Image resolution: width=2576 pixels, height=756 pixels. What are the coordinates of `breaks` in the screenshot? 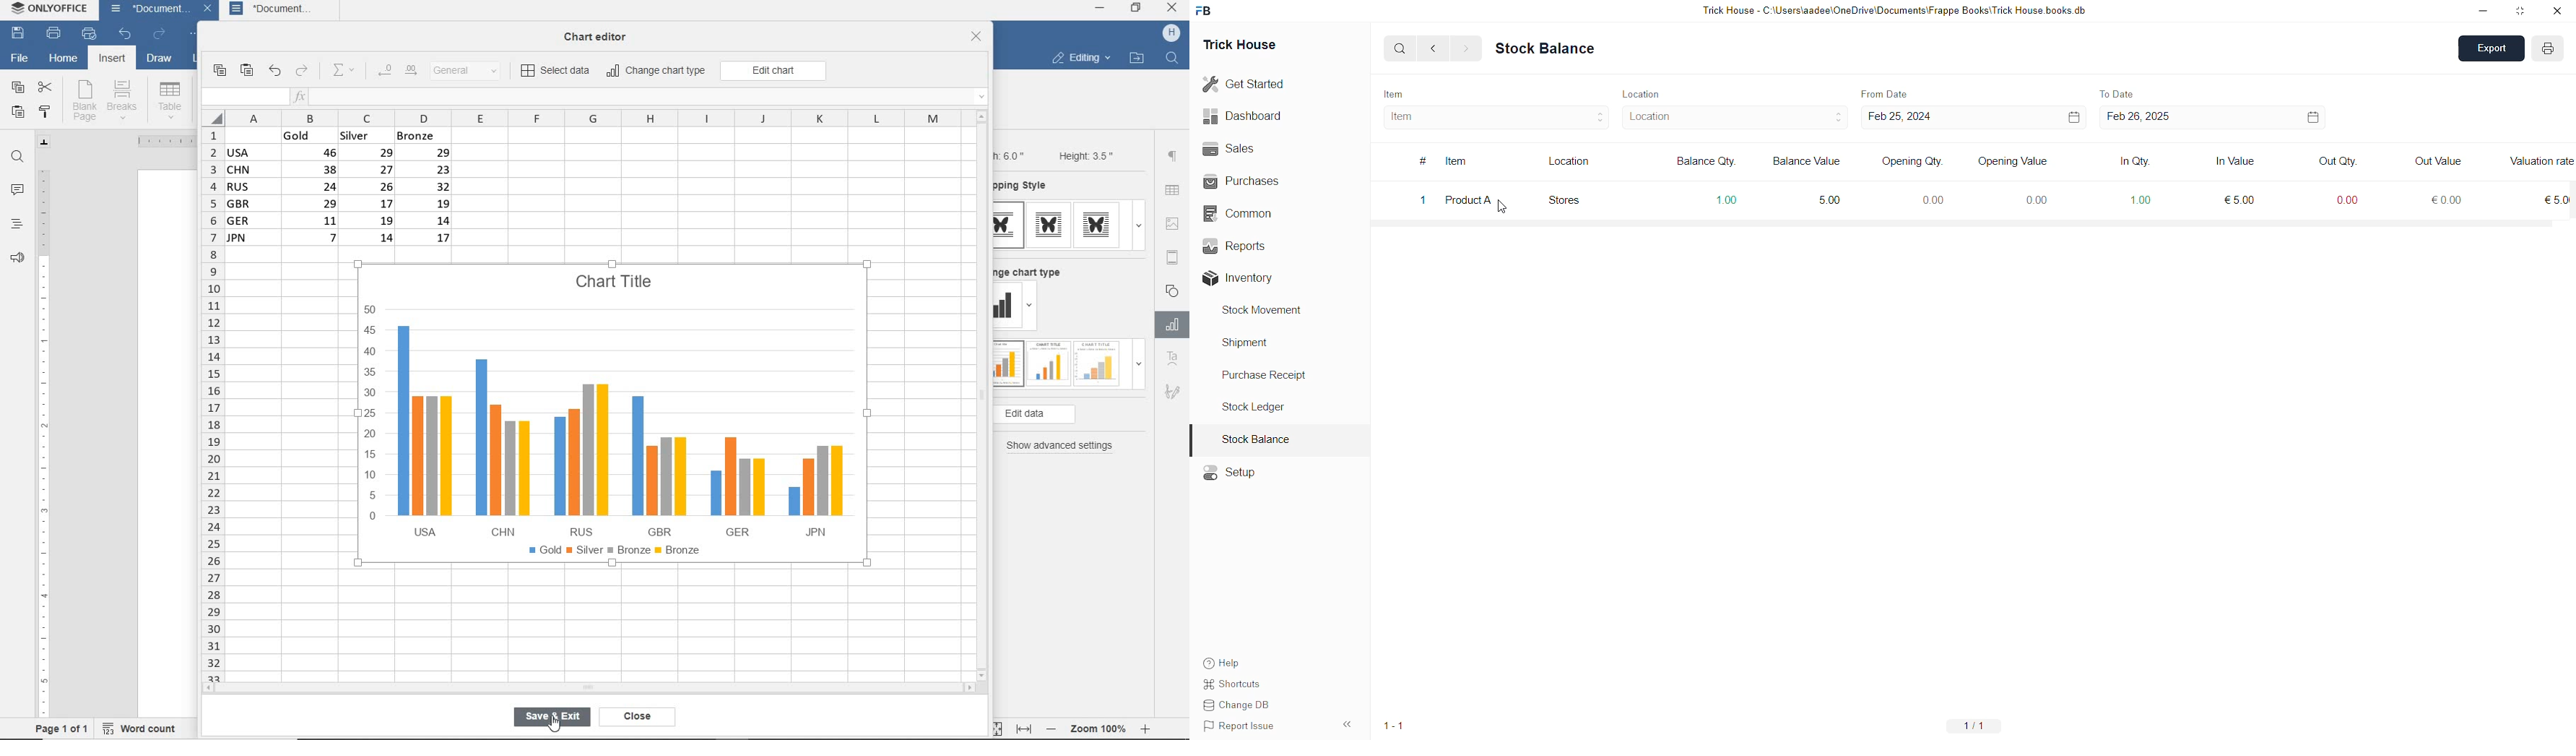 It's located at (125, 100).